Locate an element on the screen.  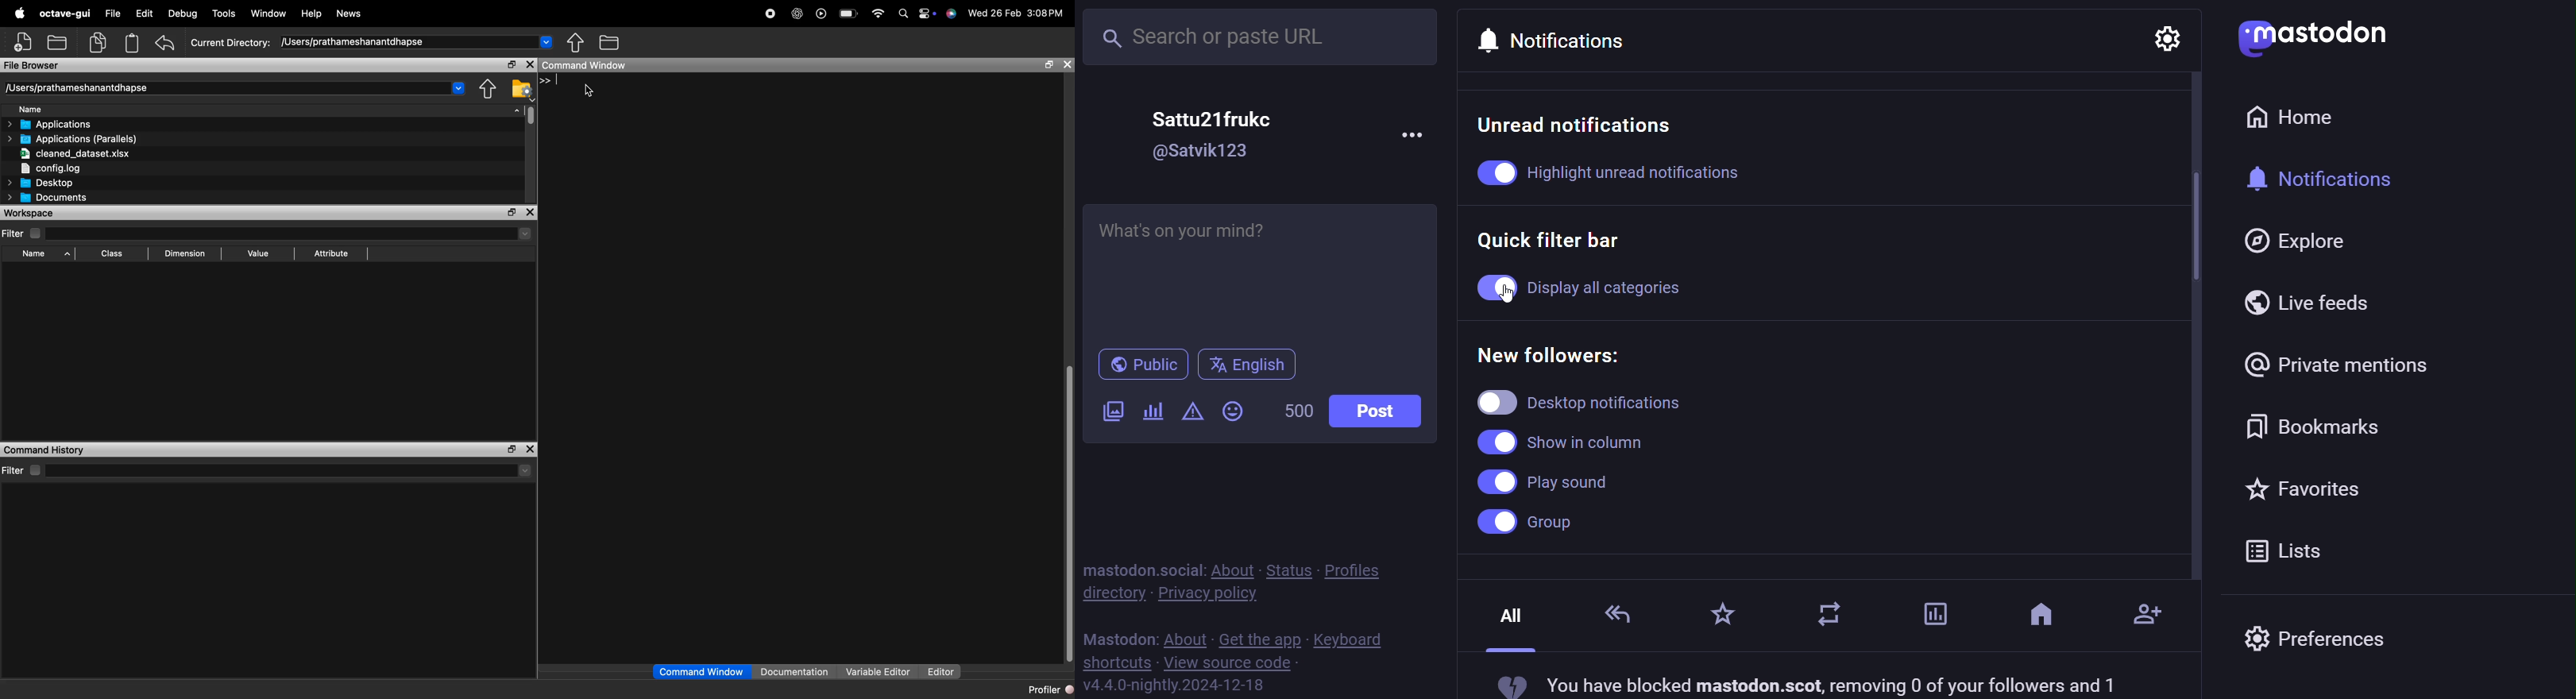
status is located at coordinates (1286, 568).